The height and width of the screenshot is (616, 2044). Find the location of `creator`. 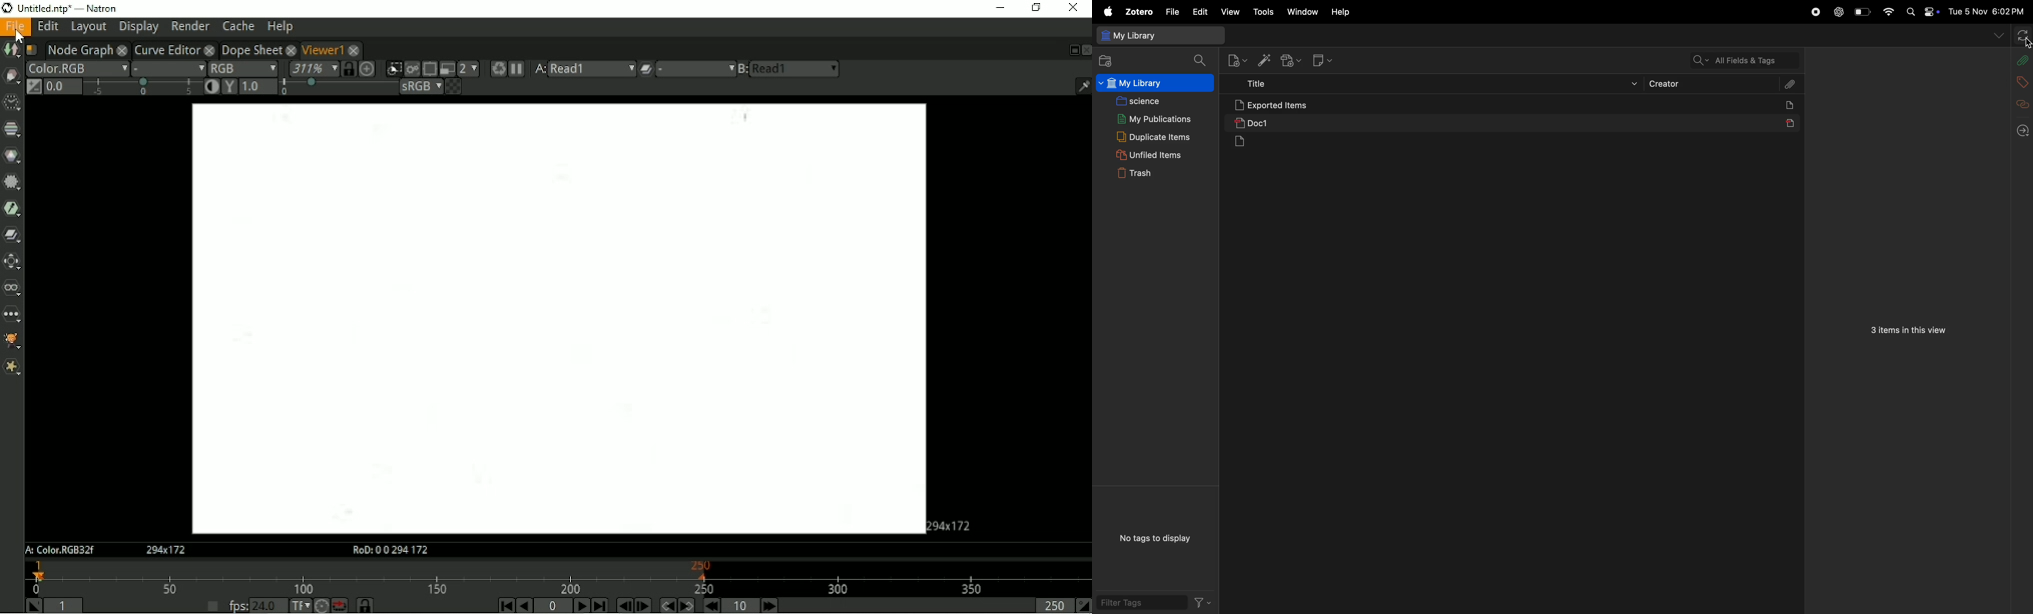

creator is located at coordinates (1711, 83).